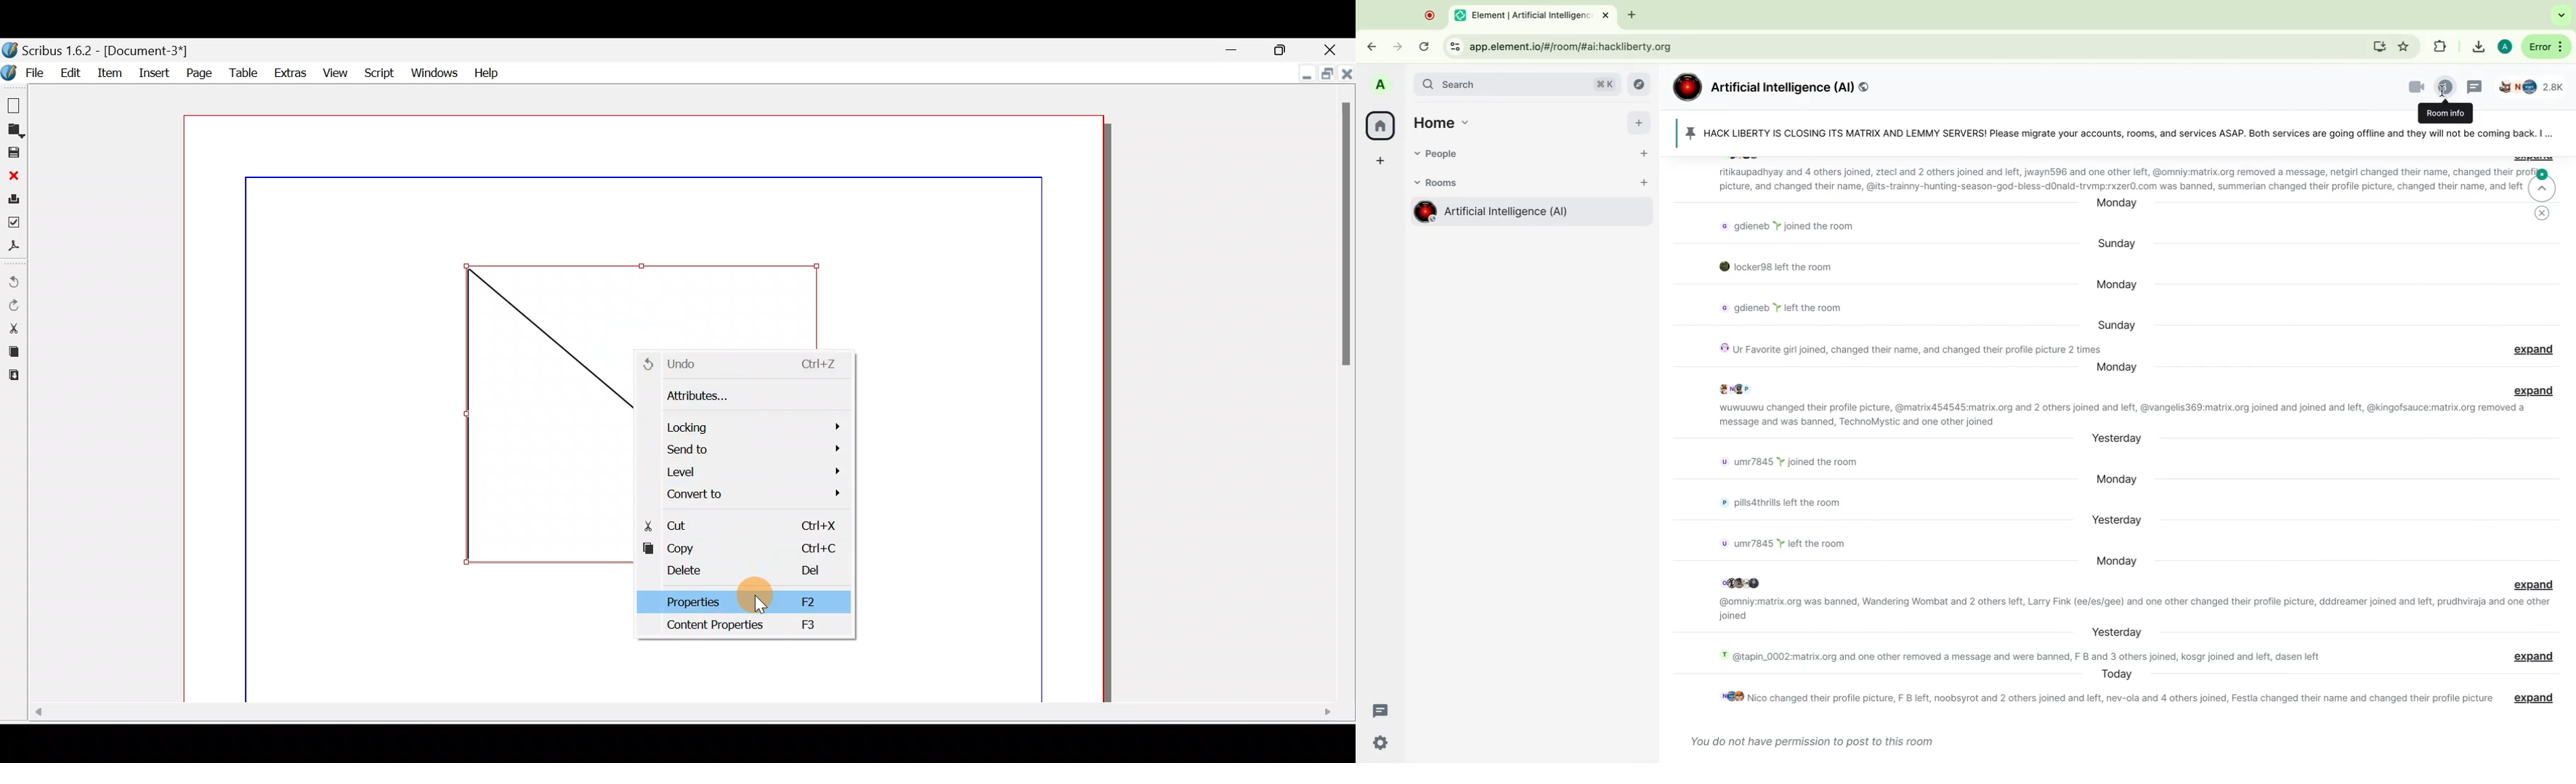 This screenshot has width=2576, height=784. Describe the element at coordinates (153, 75) in the screenshot. I see `Insert` at that location.